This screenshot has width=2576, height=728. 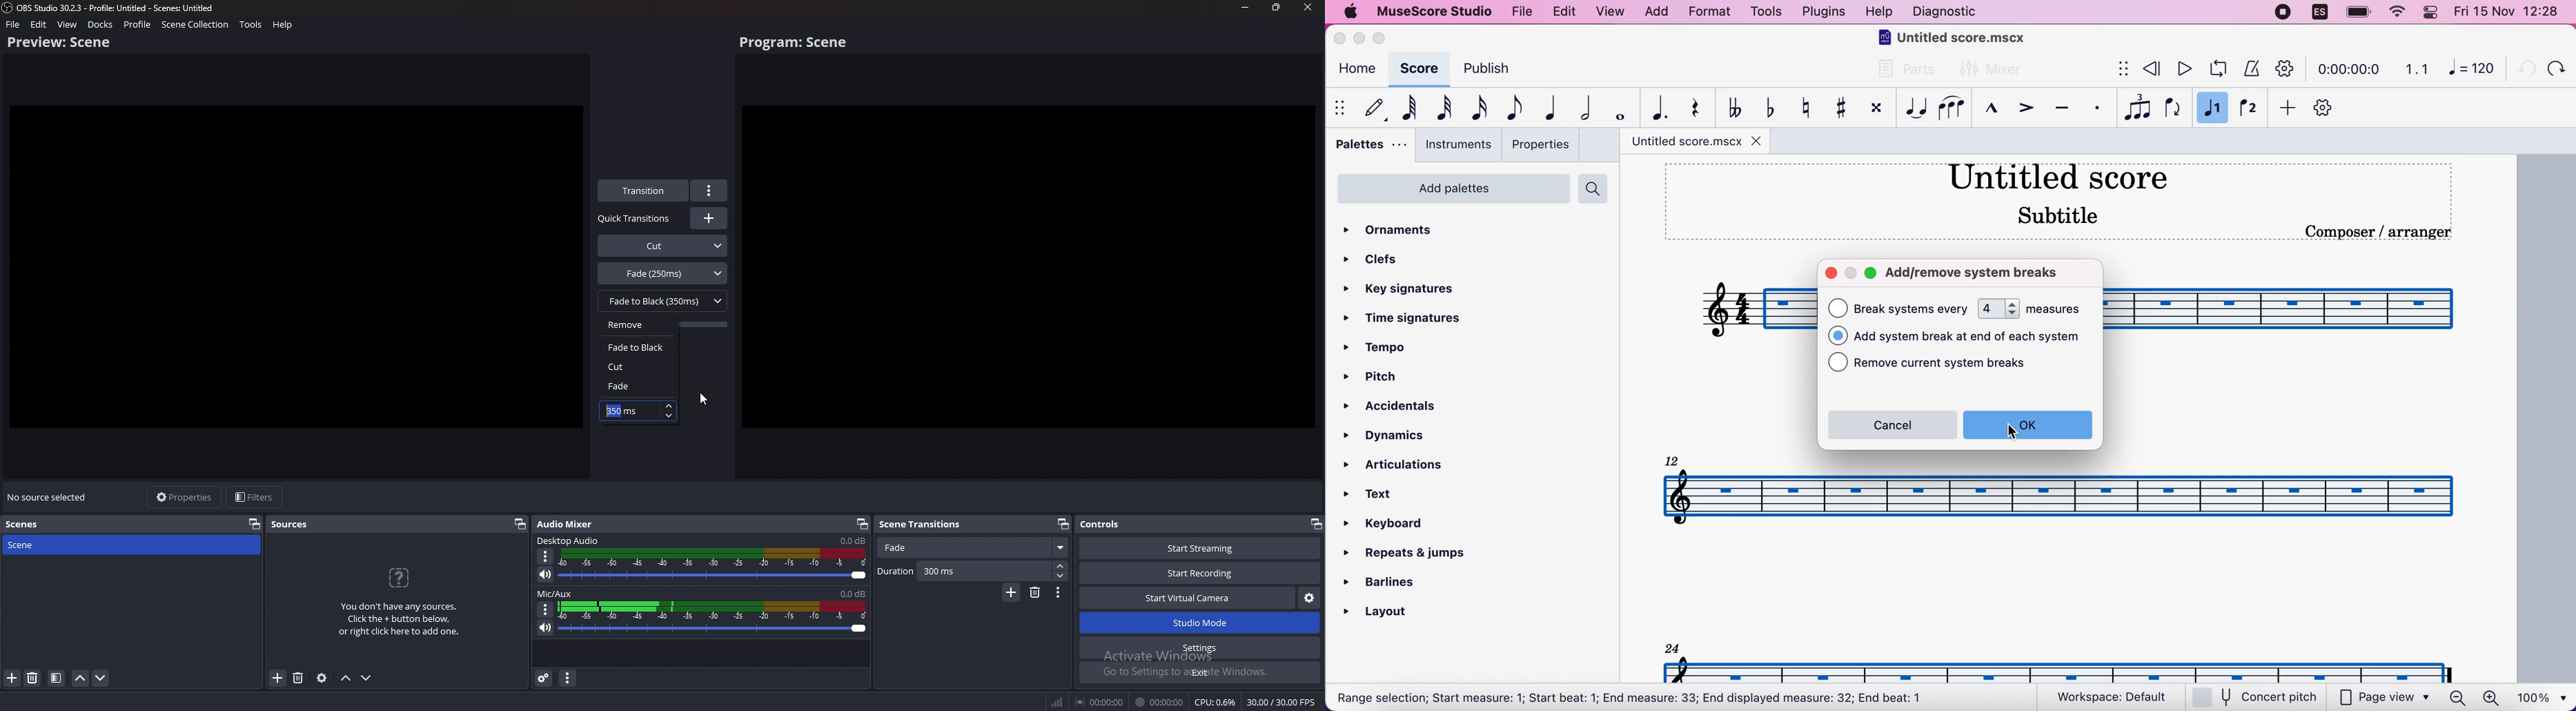 I want to click on network, so click(x=1055, y=702).